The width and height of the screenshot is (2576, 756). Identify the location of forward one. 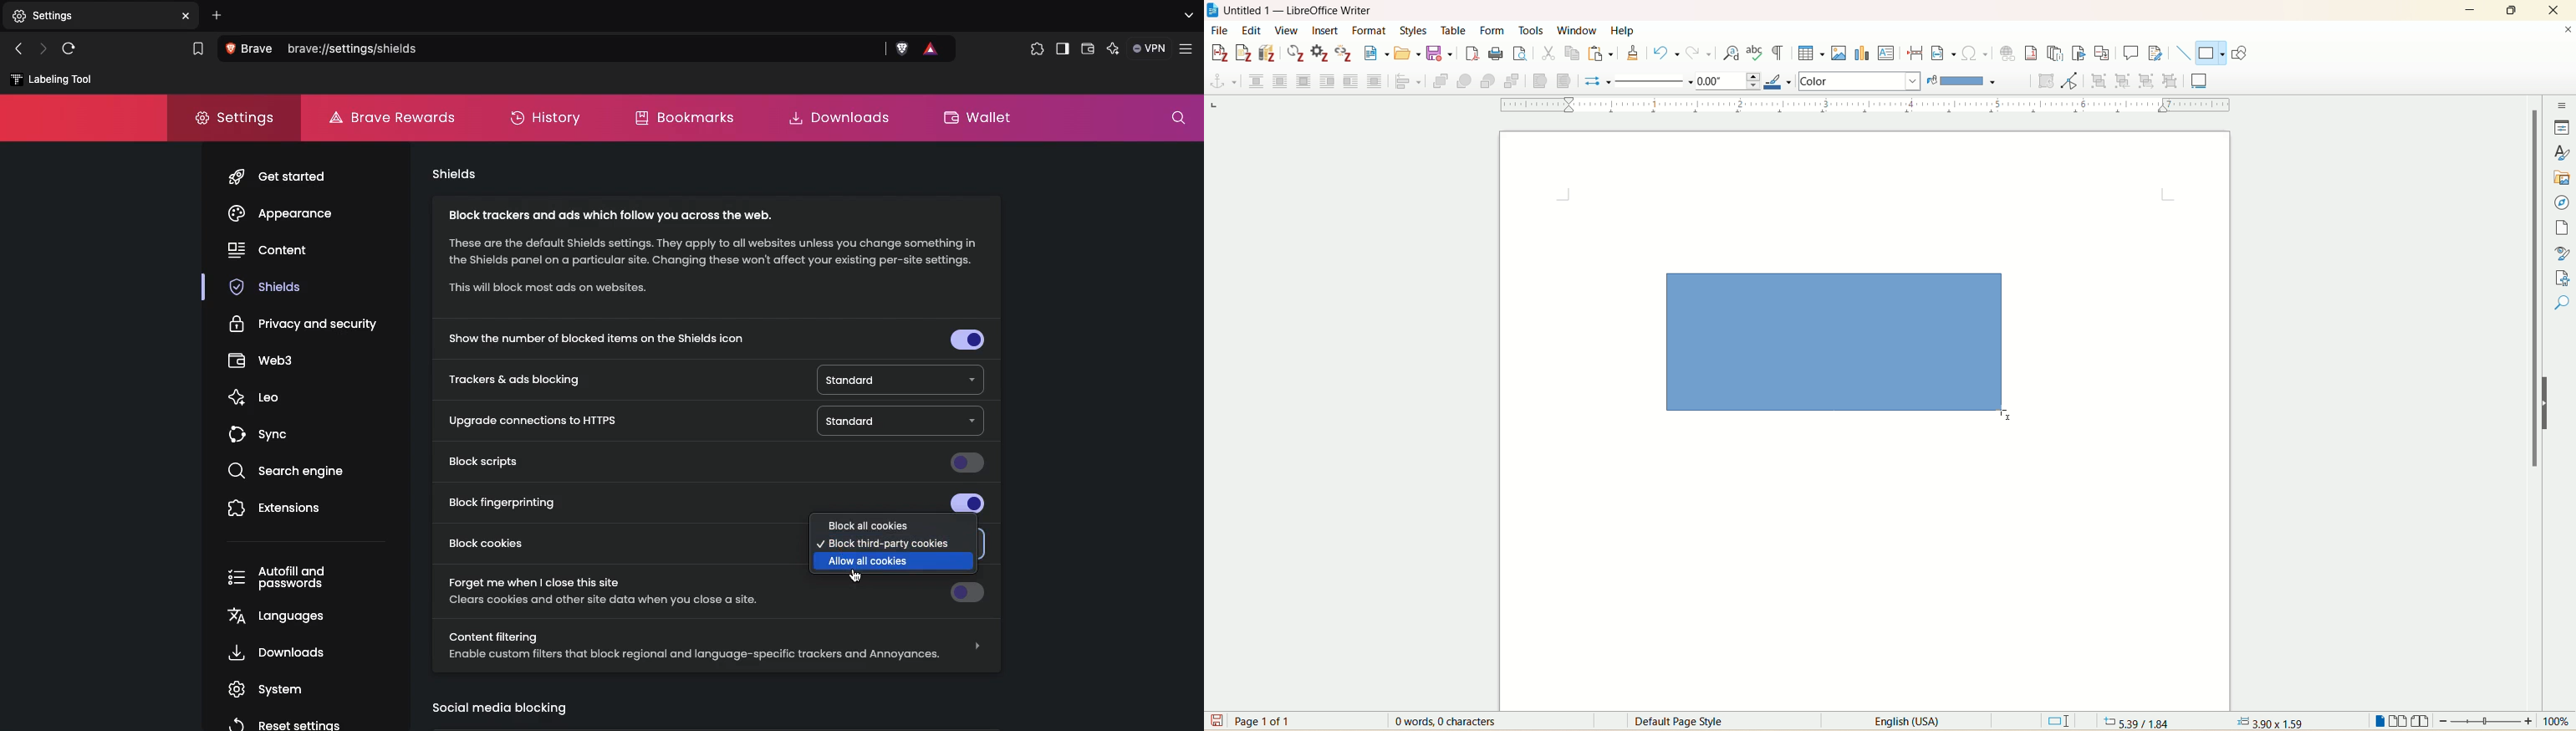
(1464, 82).